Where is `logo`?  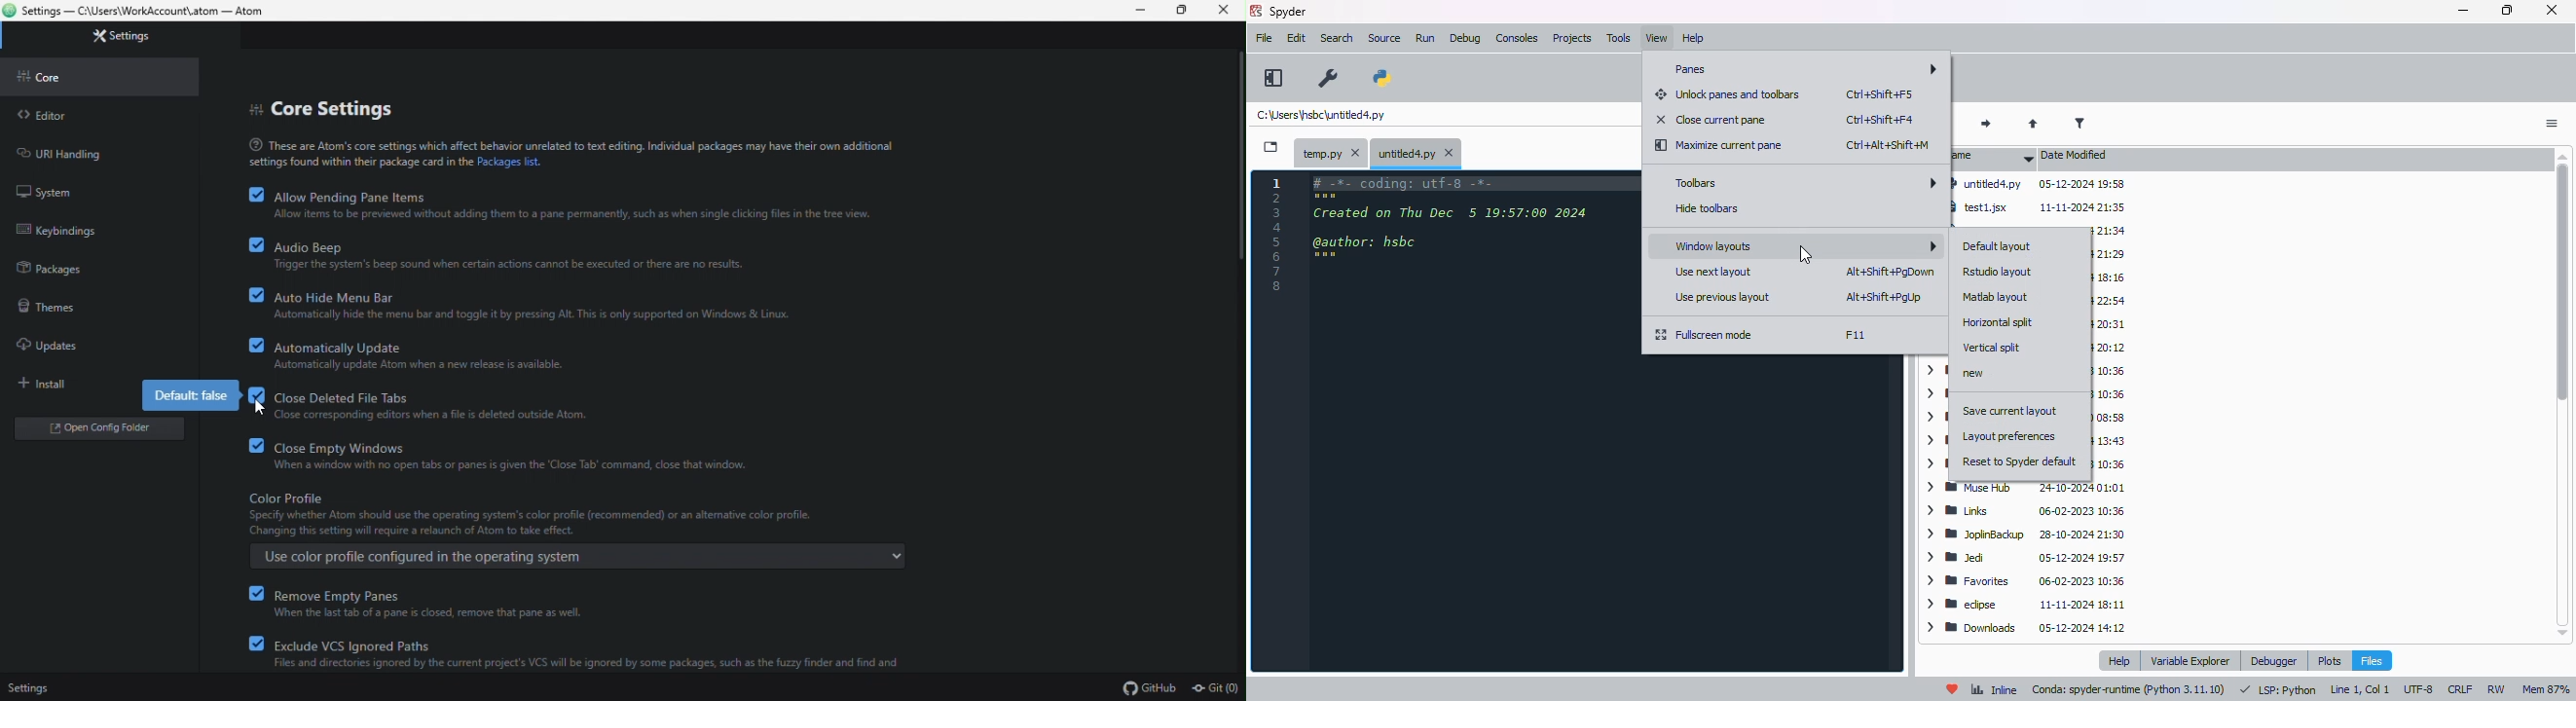 logo is located at coordinates (1256, 11).